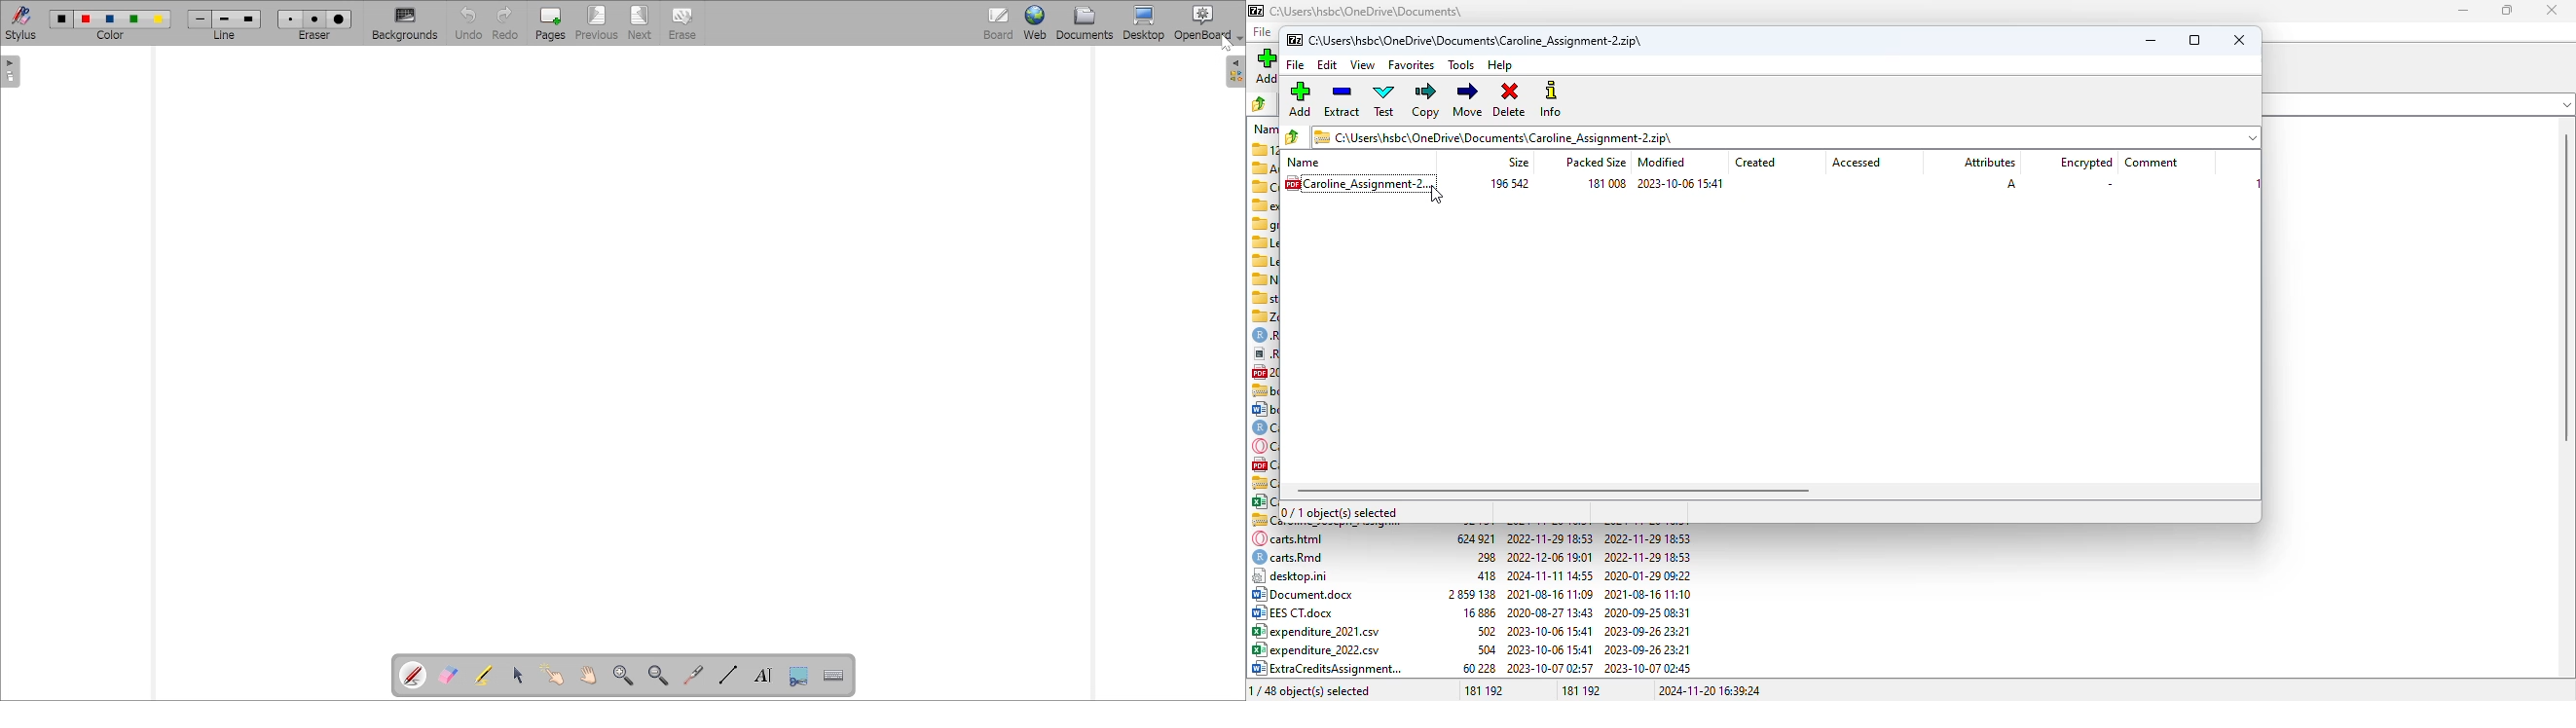 This screenshot has width=2576, height=728. Describe the element at coordinates (587, 676) in the screenshot. I see `Scroll page` at that location.